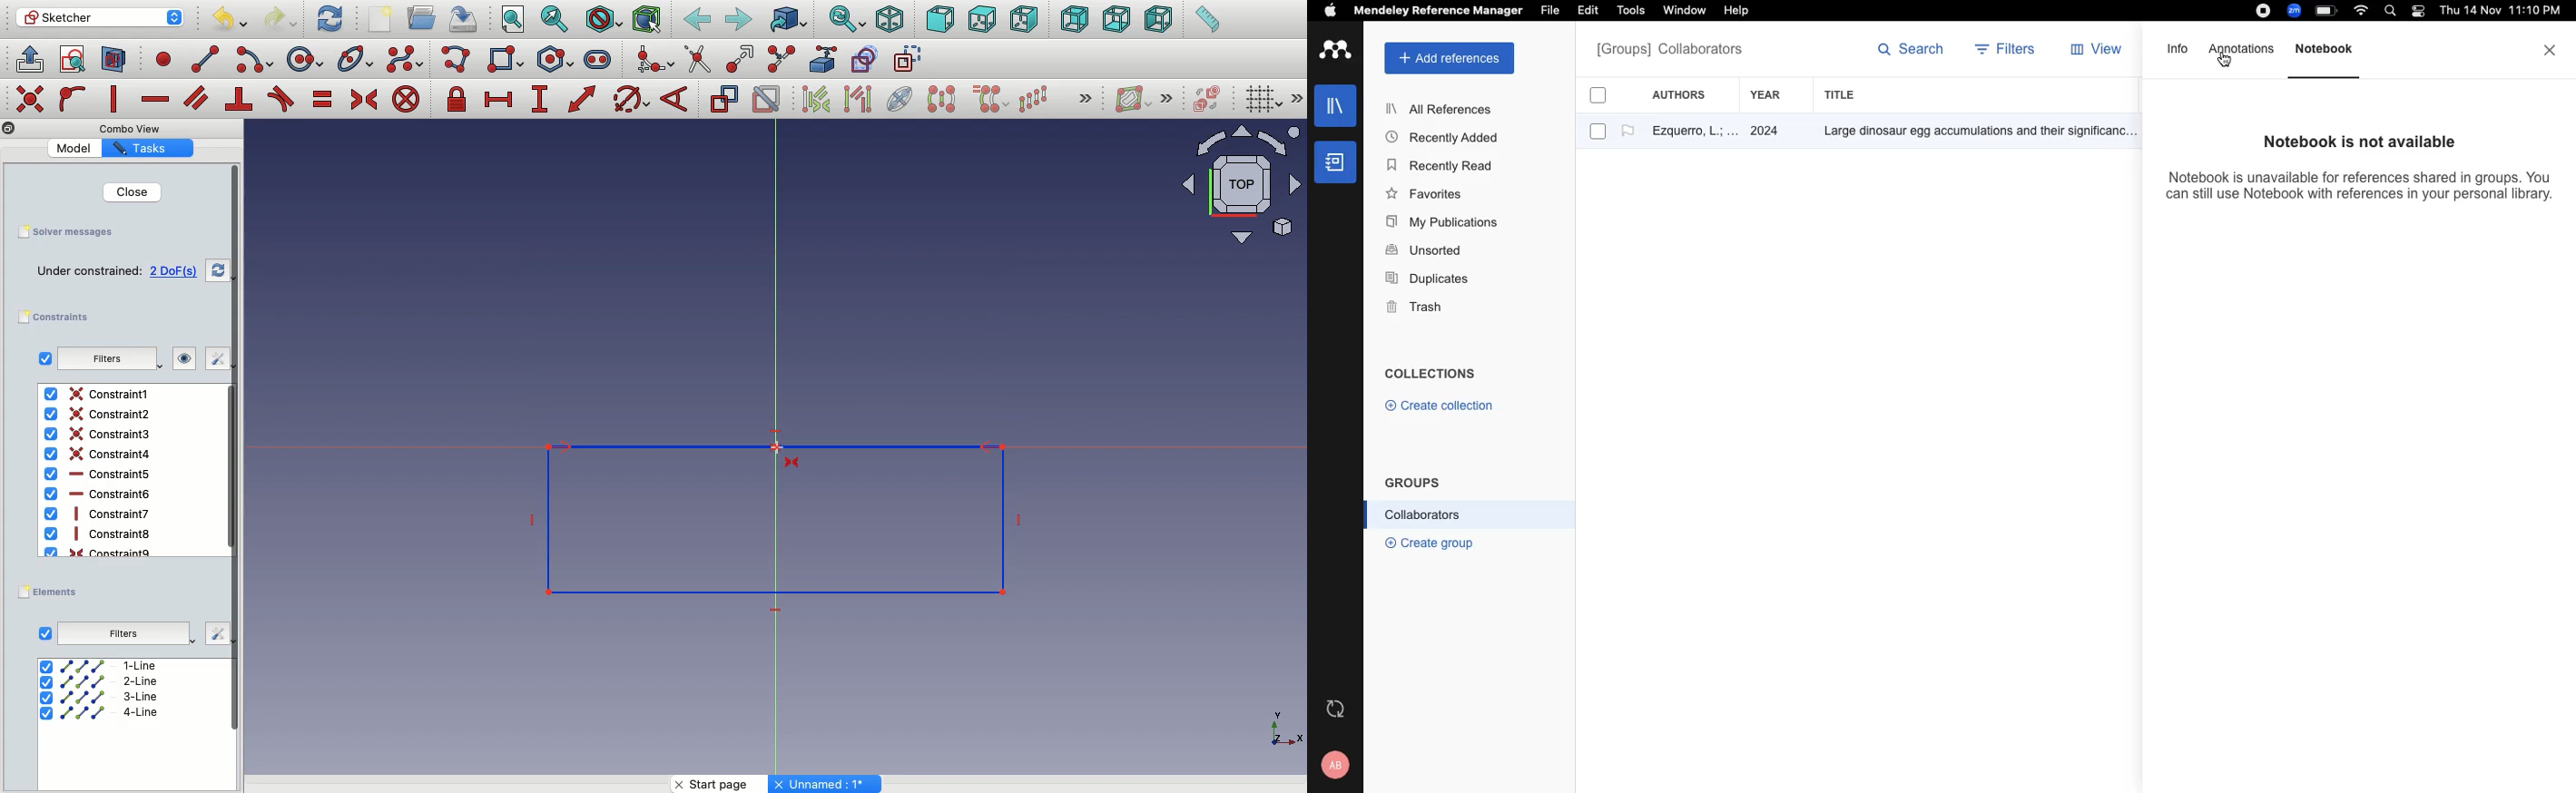  I want to click on Favorites, so click(1428, 193).